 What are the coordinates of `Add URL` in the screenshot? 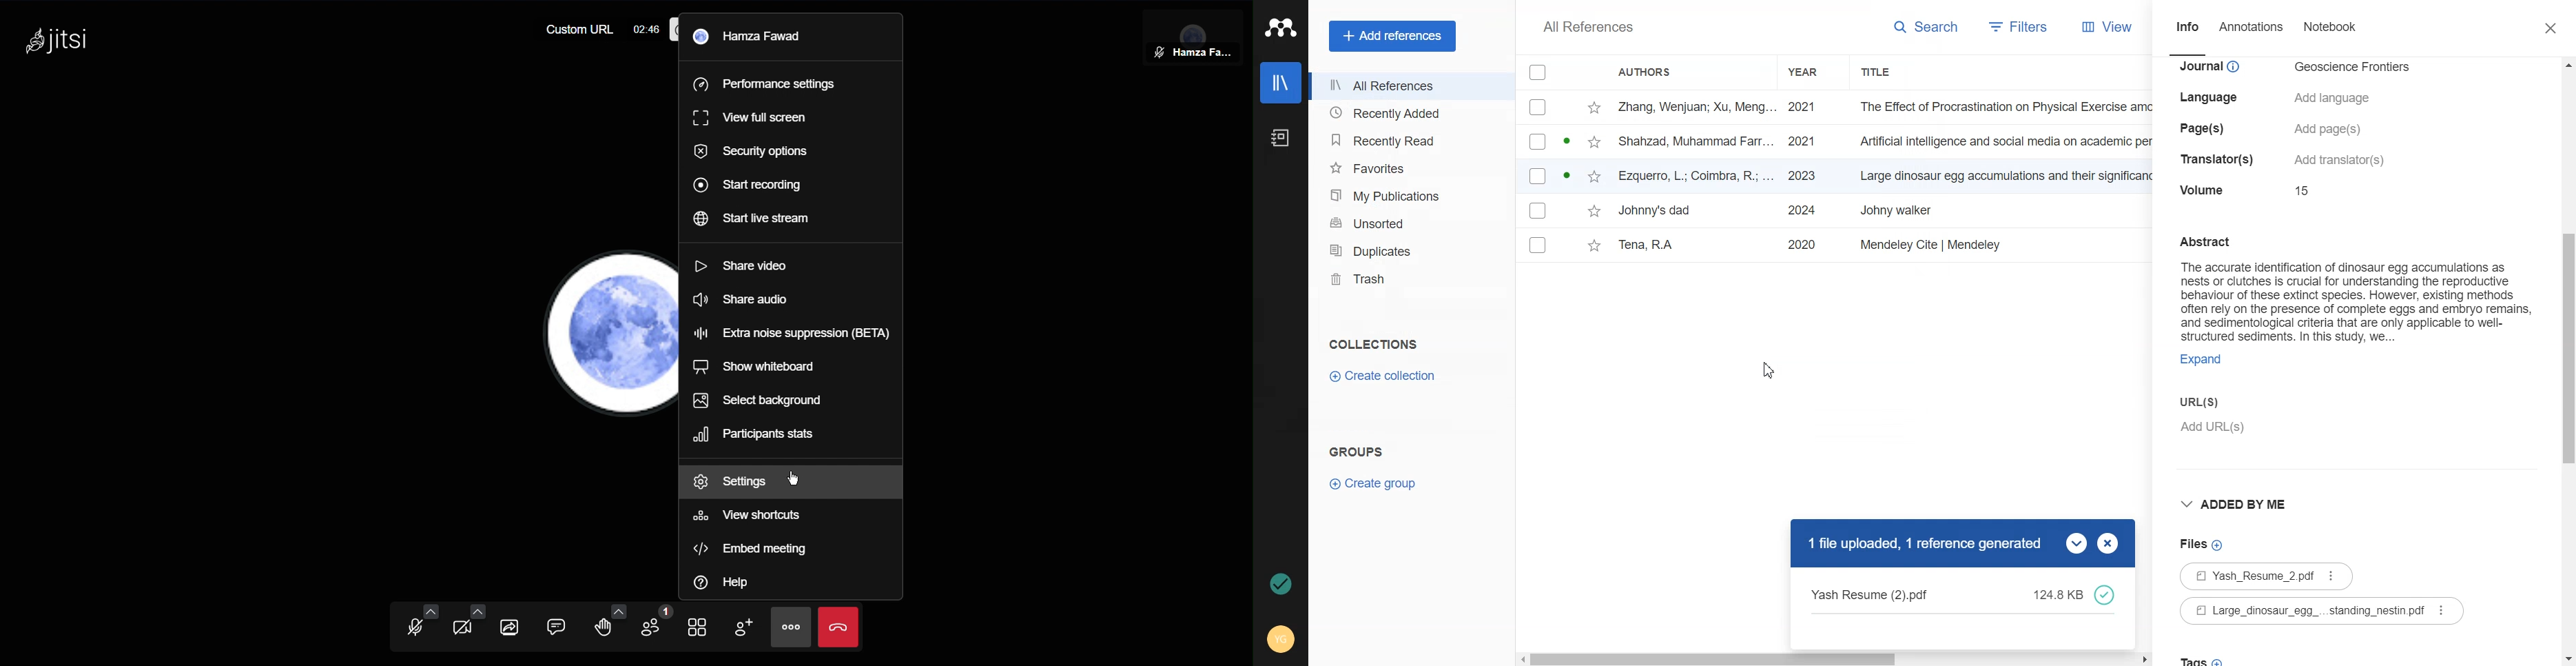 It's located at (2351, 434).